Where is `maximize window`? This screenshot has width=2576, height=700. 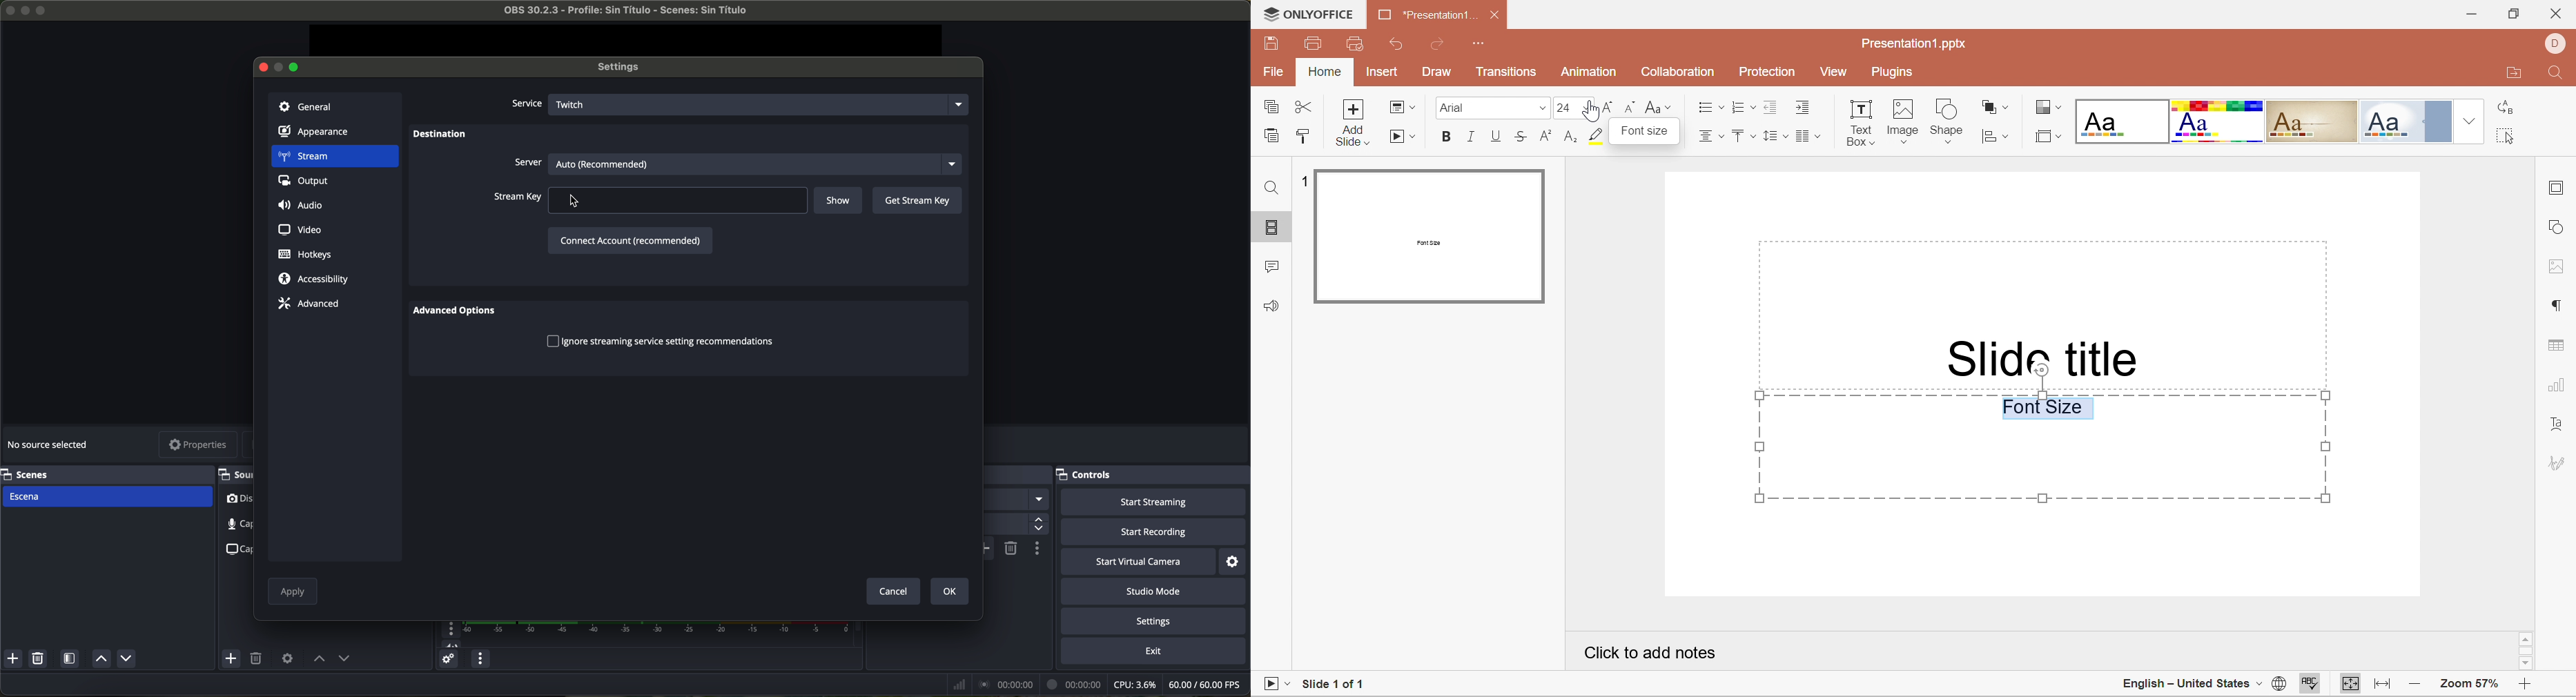 maximize window is located at coordinates (296, 66).